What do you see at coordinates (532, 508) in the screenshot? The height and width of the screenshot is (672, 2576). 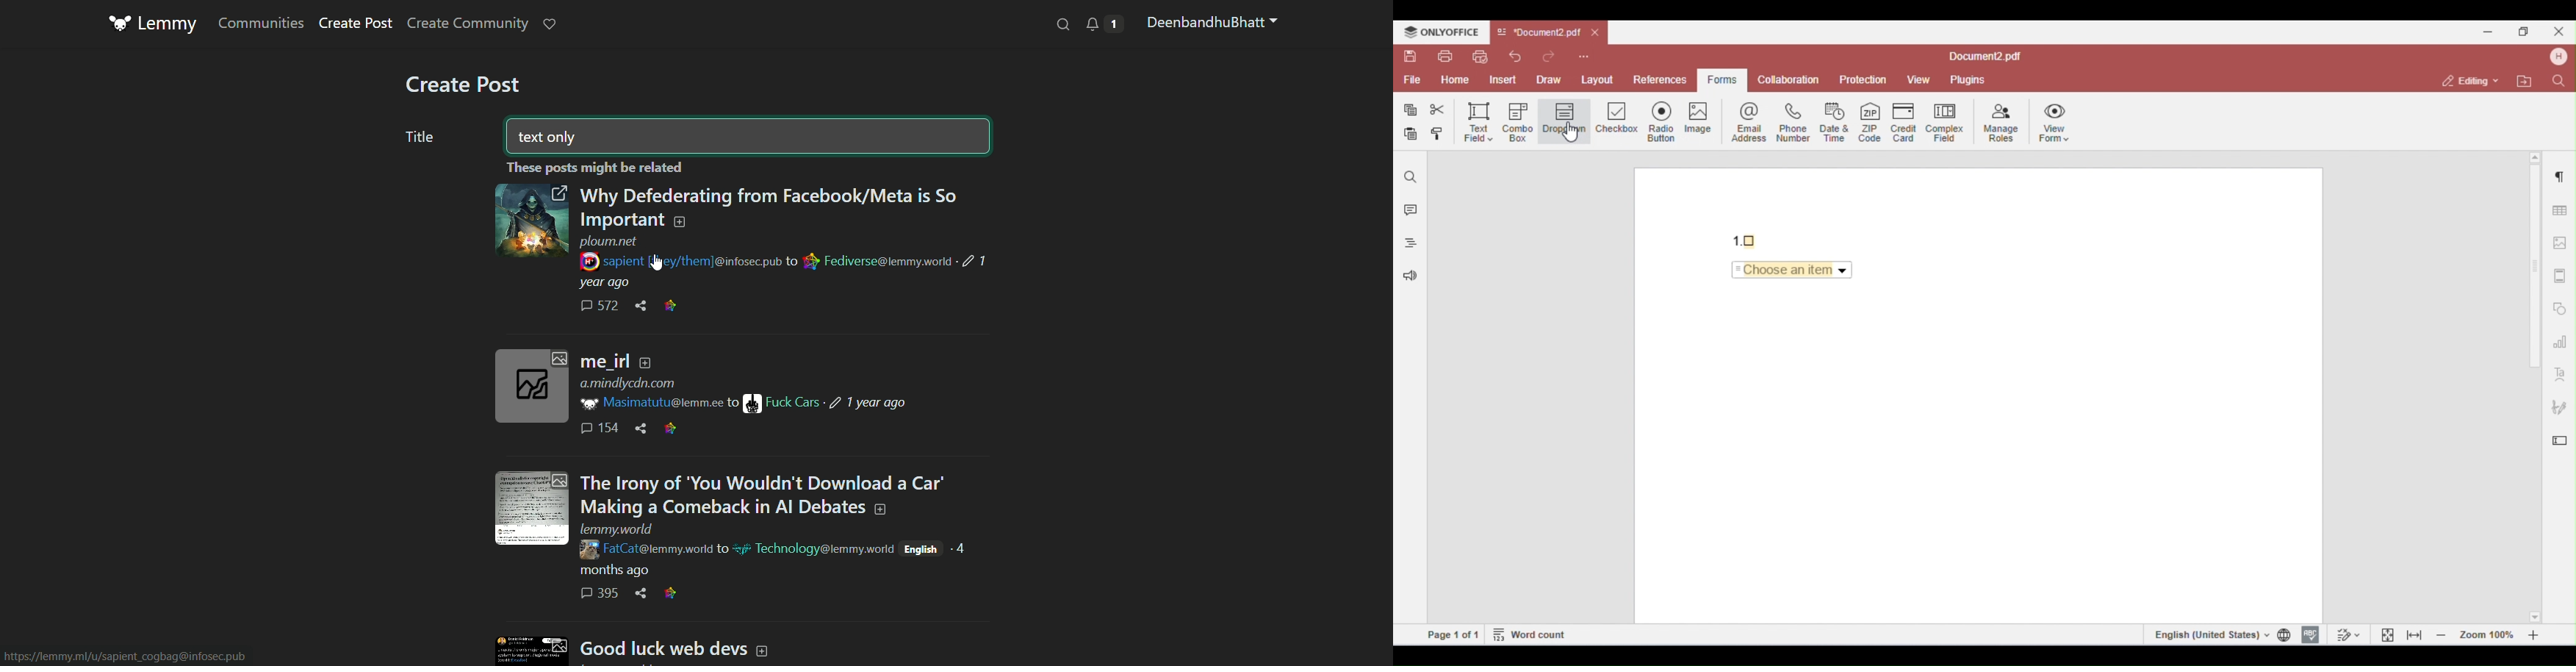 I see `Click to expand image` at bounding box center [532, 508].